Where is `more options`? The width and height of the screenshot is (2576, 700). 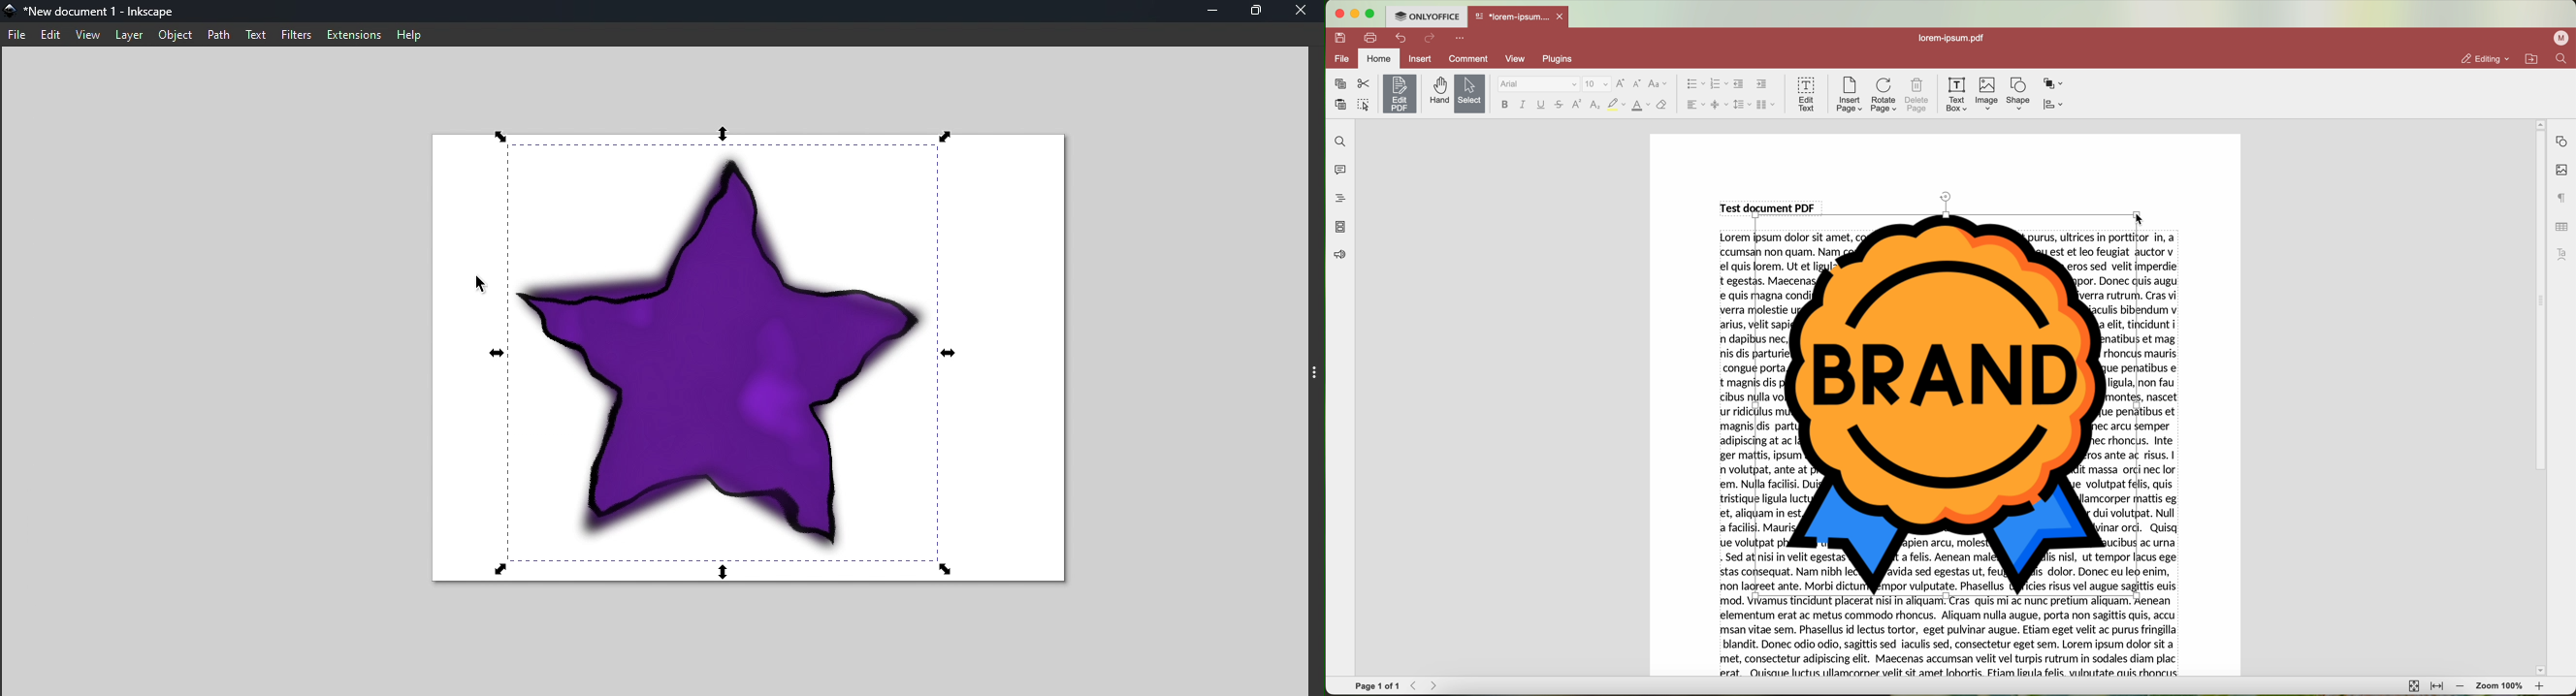 more options is located at coordinates (1462, 37).